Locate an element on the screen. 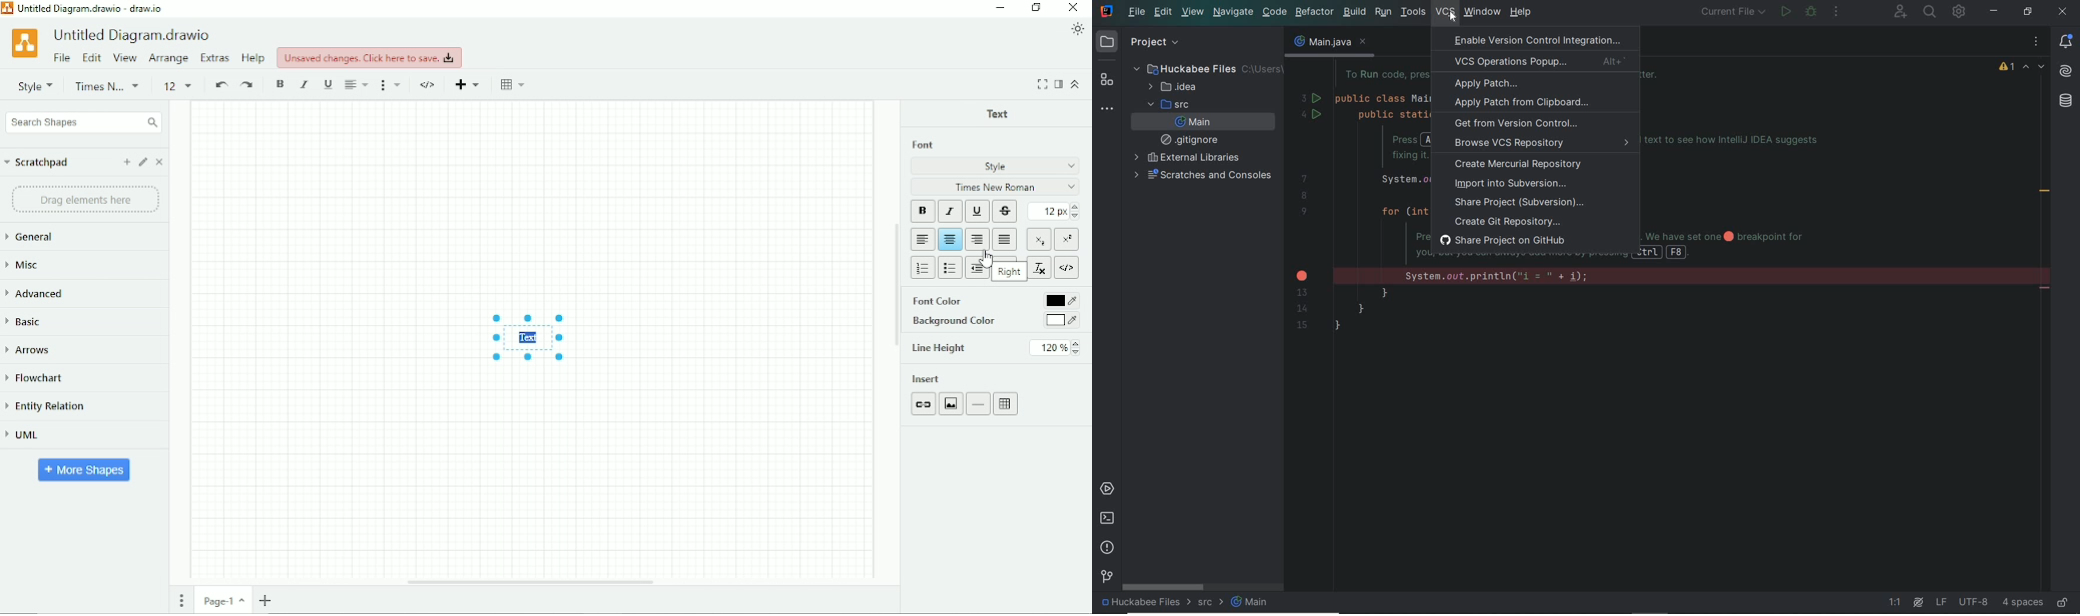 This screenshot has width=2100, height=616. Format is located at coordinates (392, 85).